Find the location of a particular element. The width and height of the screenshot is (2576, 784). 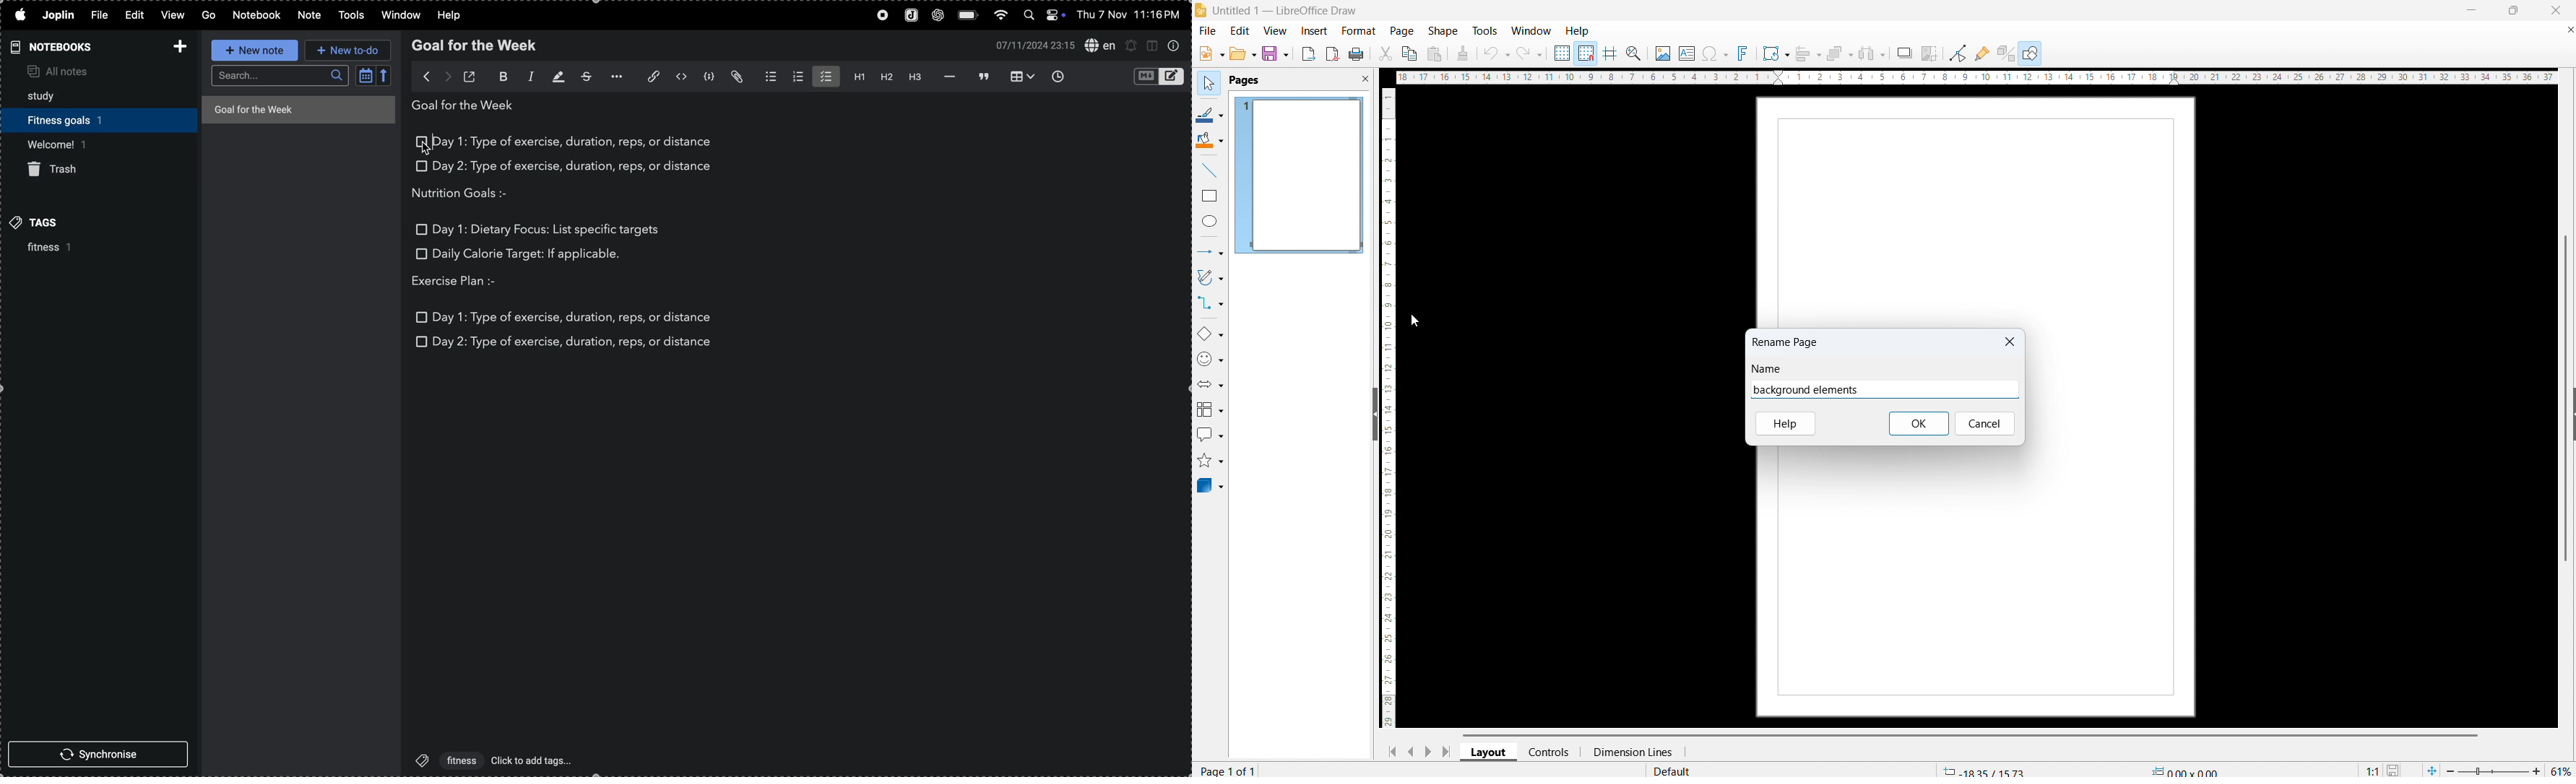

default page style is located at coordinates (1672, 771).